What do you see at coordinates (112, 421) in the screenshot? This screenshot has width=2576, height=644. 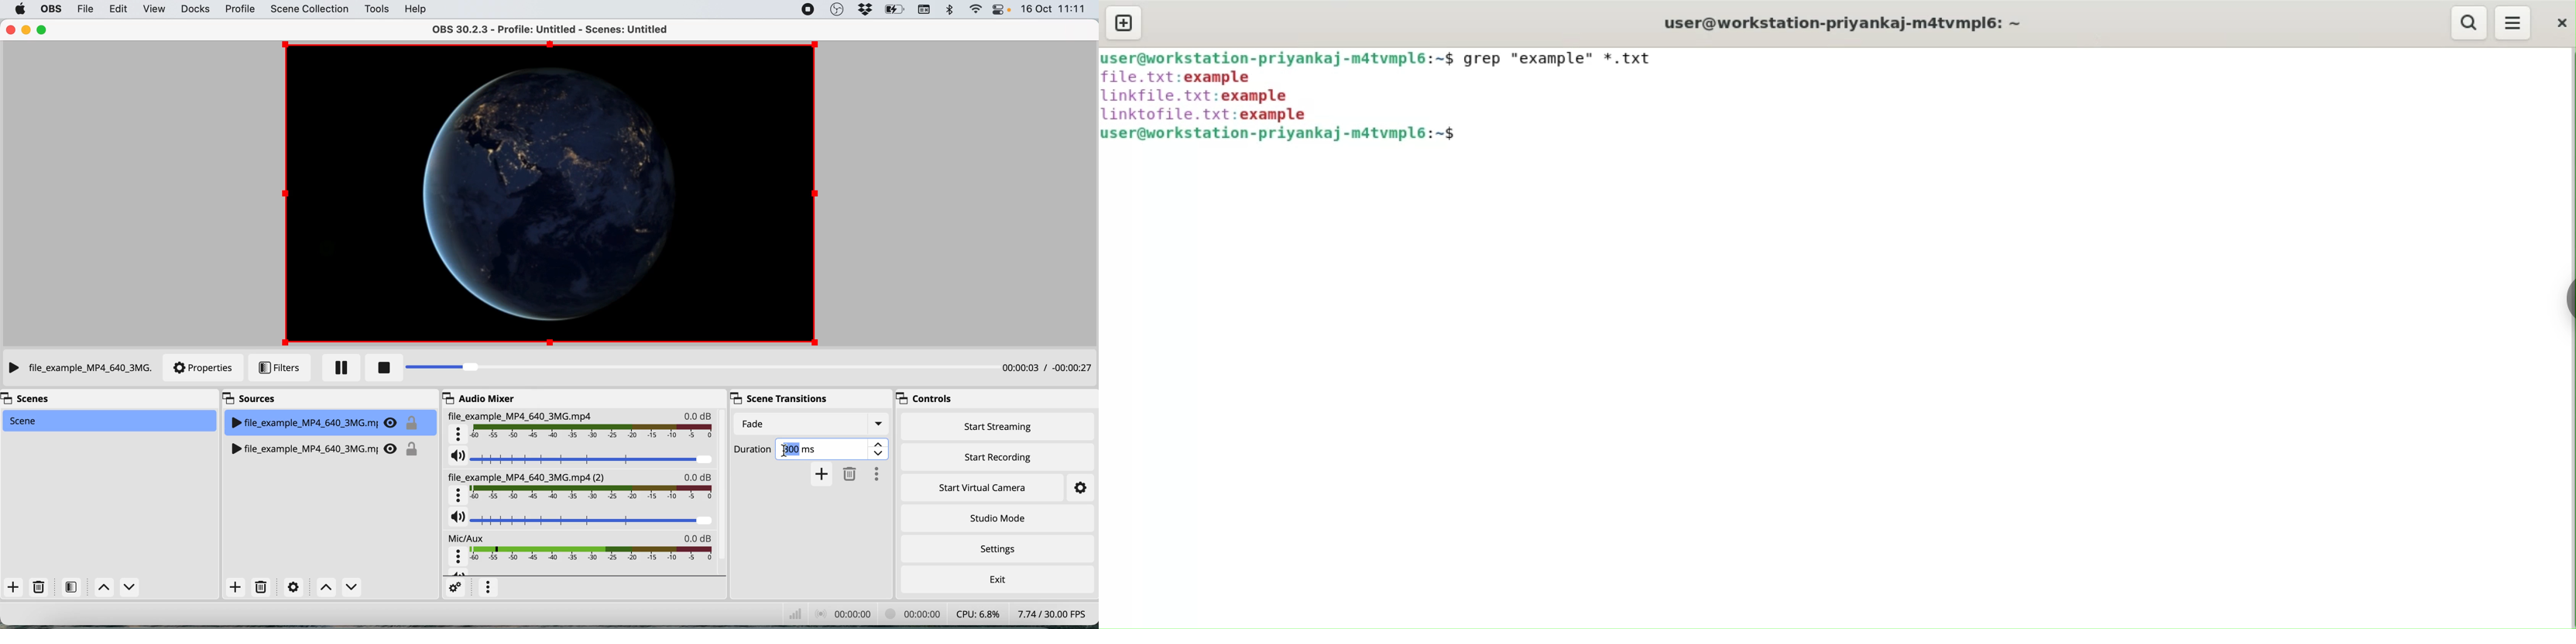 I see `current scene` at bounding box center [112, 421].